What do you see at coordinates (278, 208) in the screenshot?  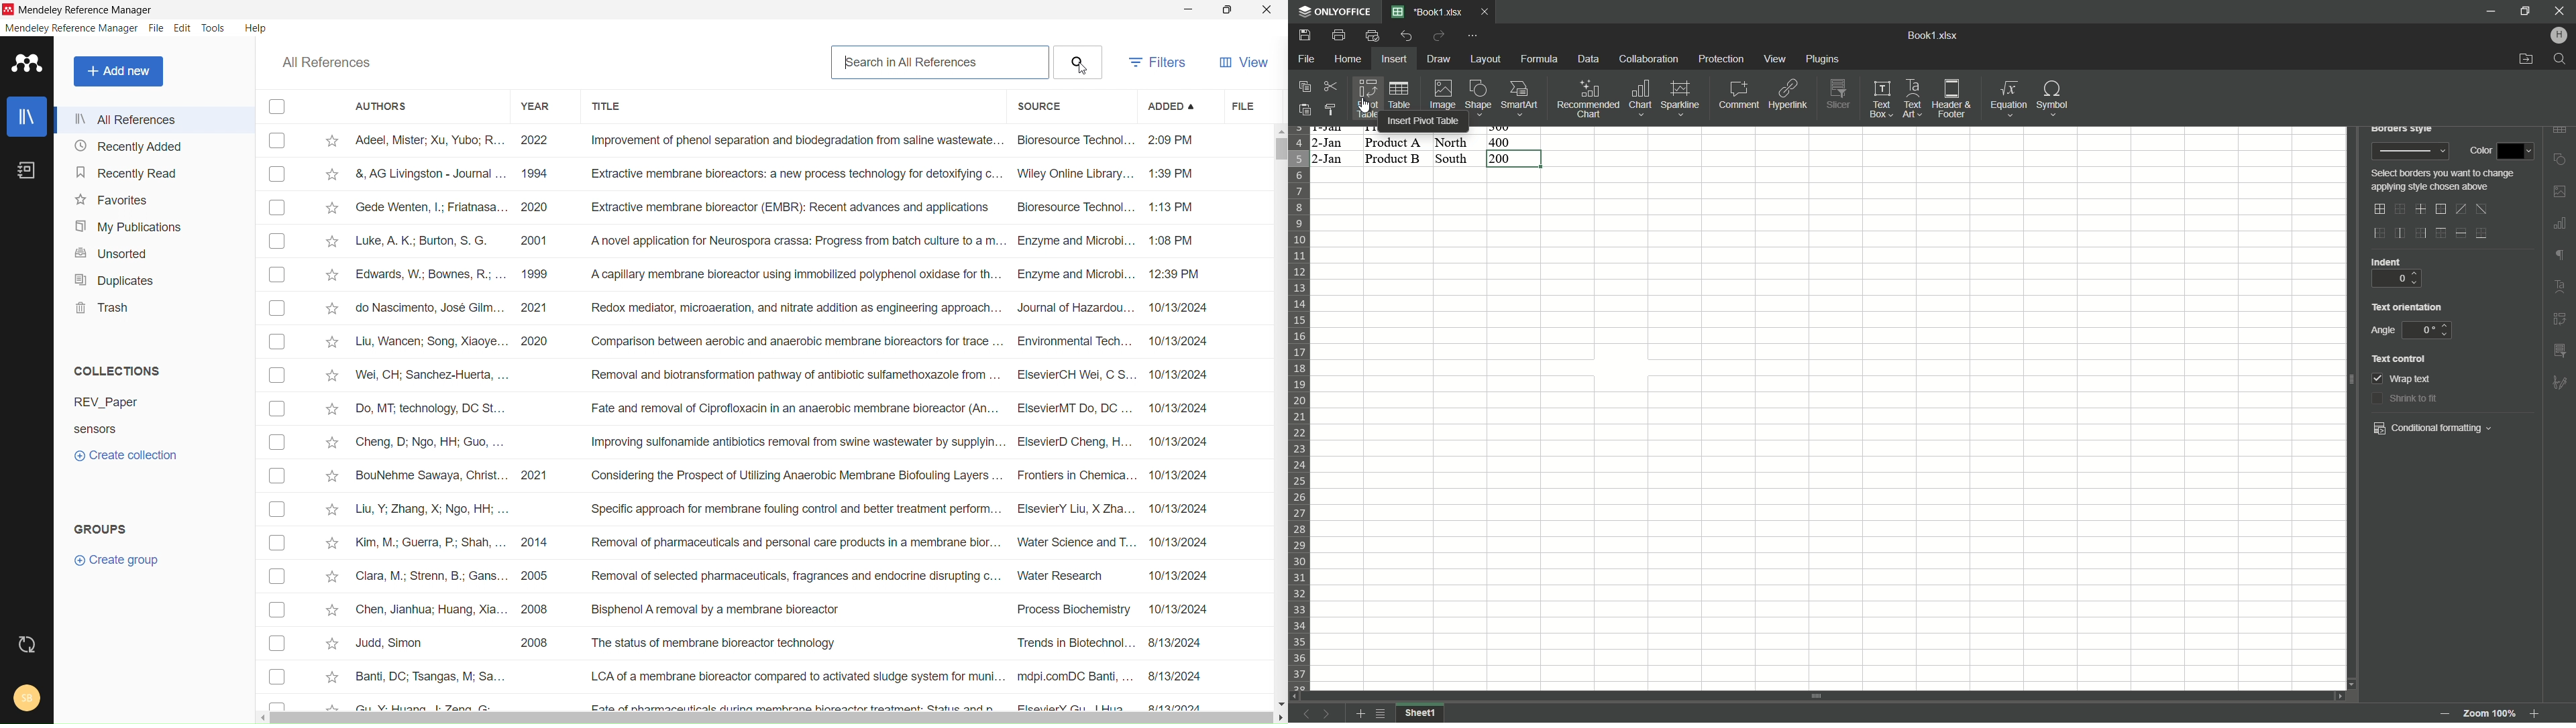 I see `Checkbox` at bounding box center [278, 208].